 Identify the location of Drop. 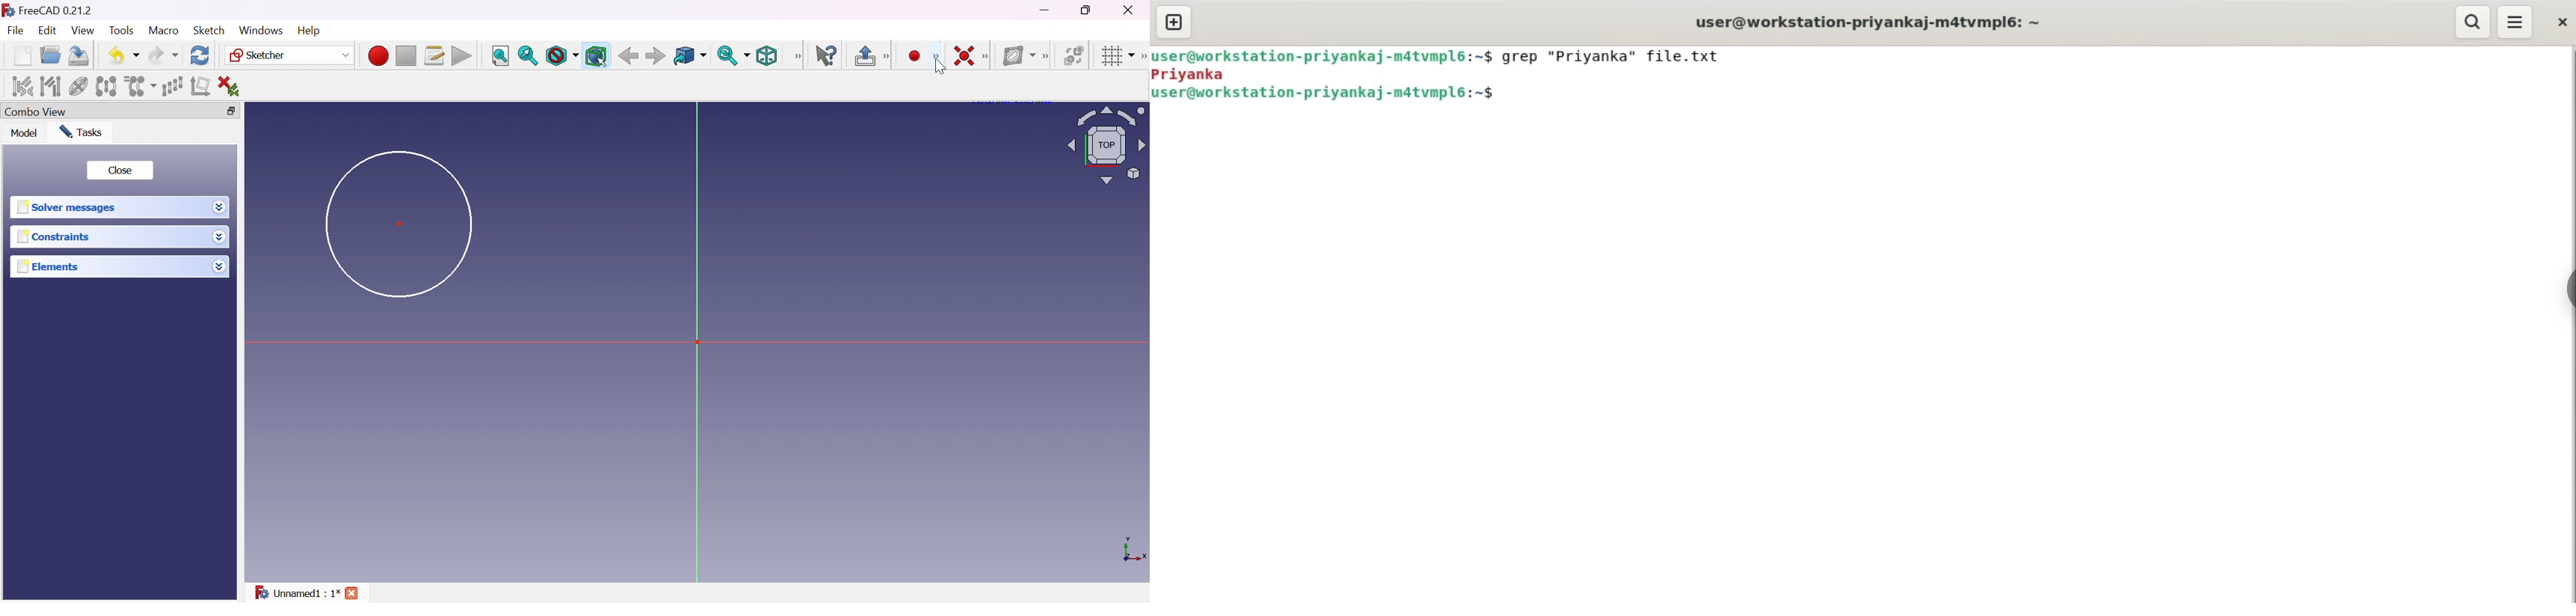
(221, 238).